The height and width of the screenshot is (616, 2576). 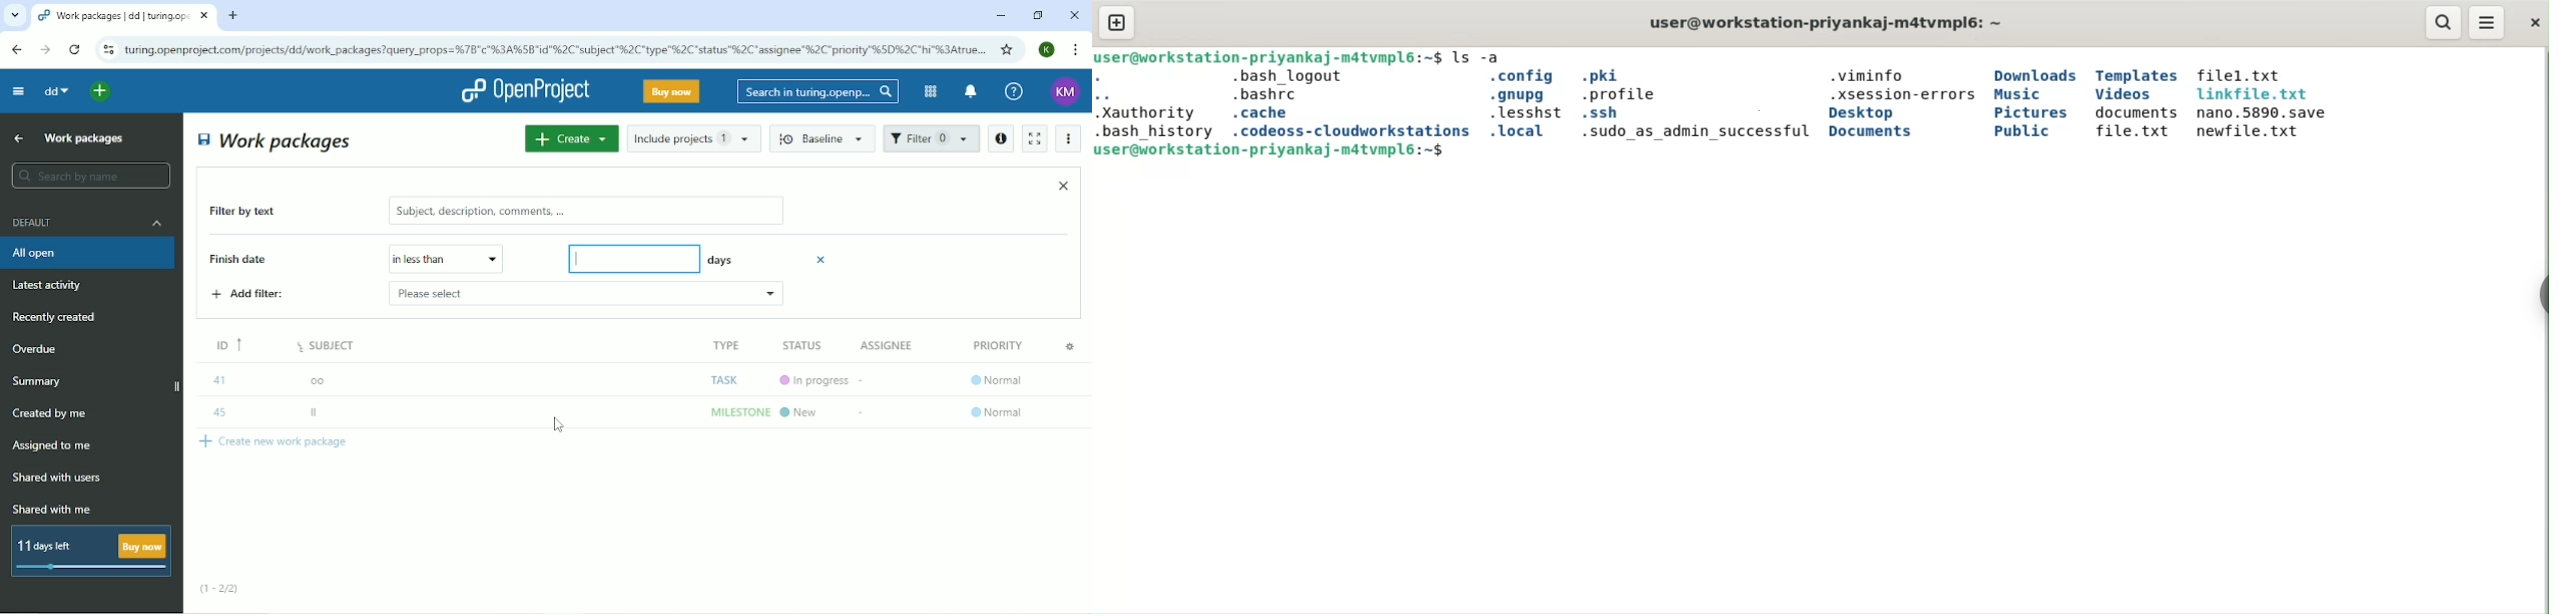 I want to click on days, so click(x=719, y=258).